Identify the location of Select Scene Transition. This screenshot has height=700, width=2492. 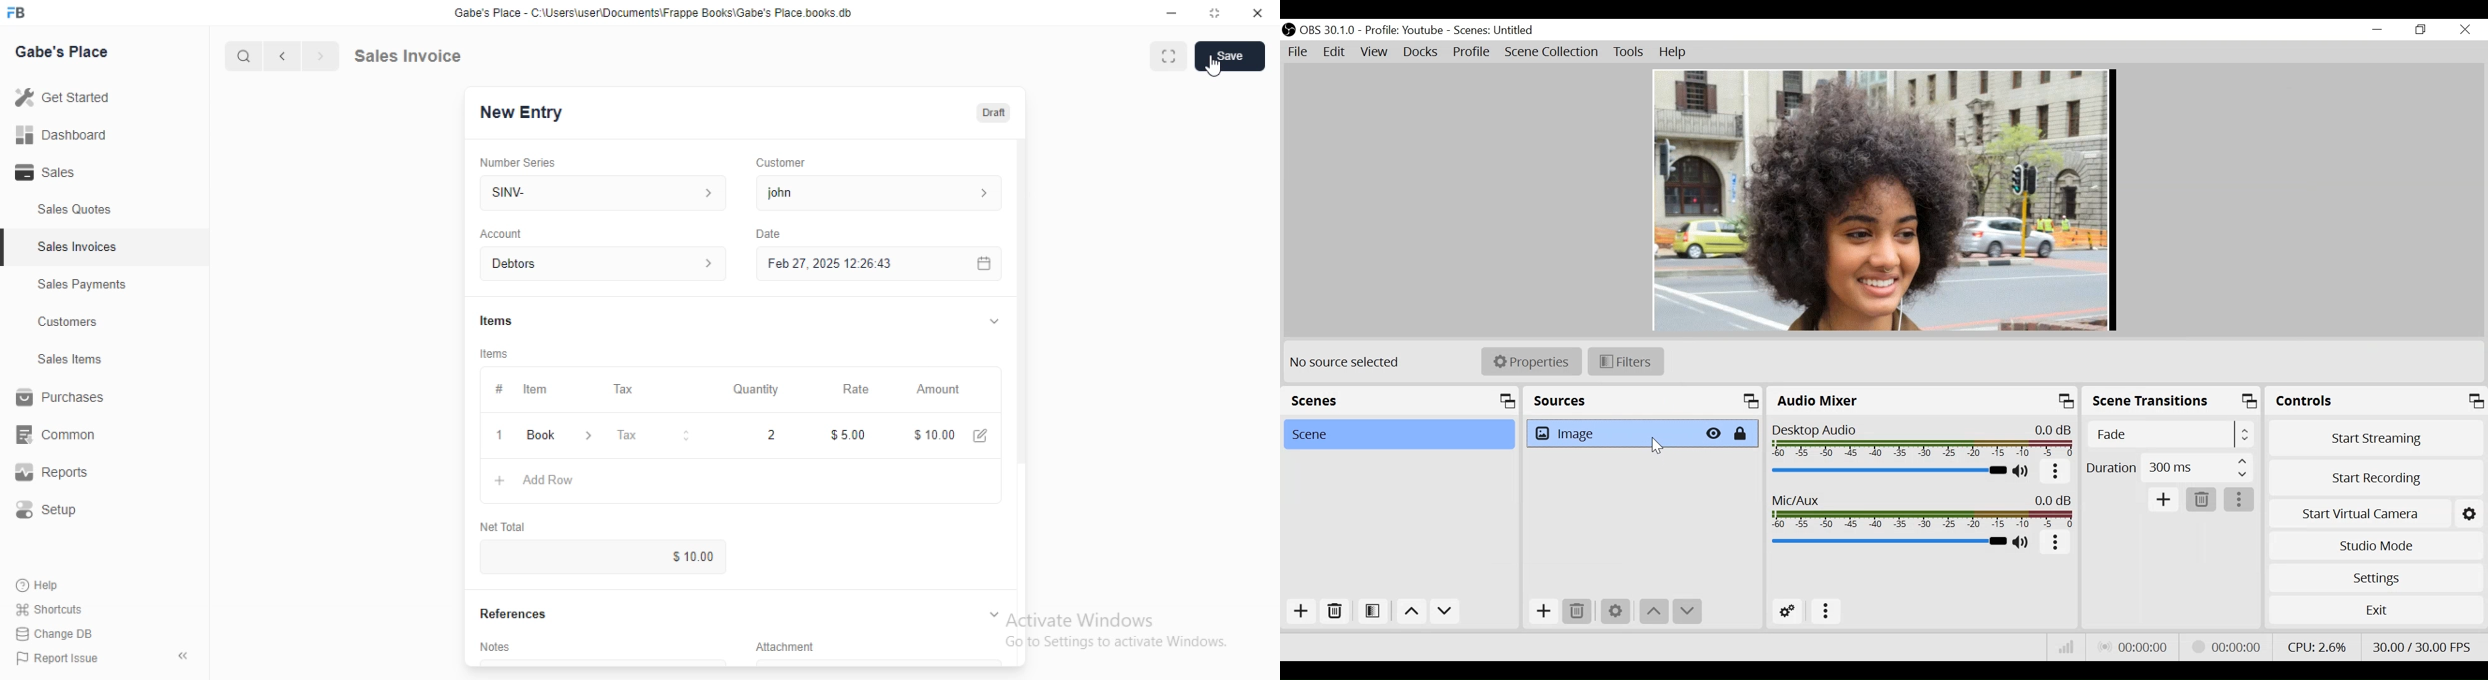
(2170, 433).